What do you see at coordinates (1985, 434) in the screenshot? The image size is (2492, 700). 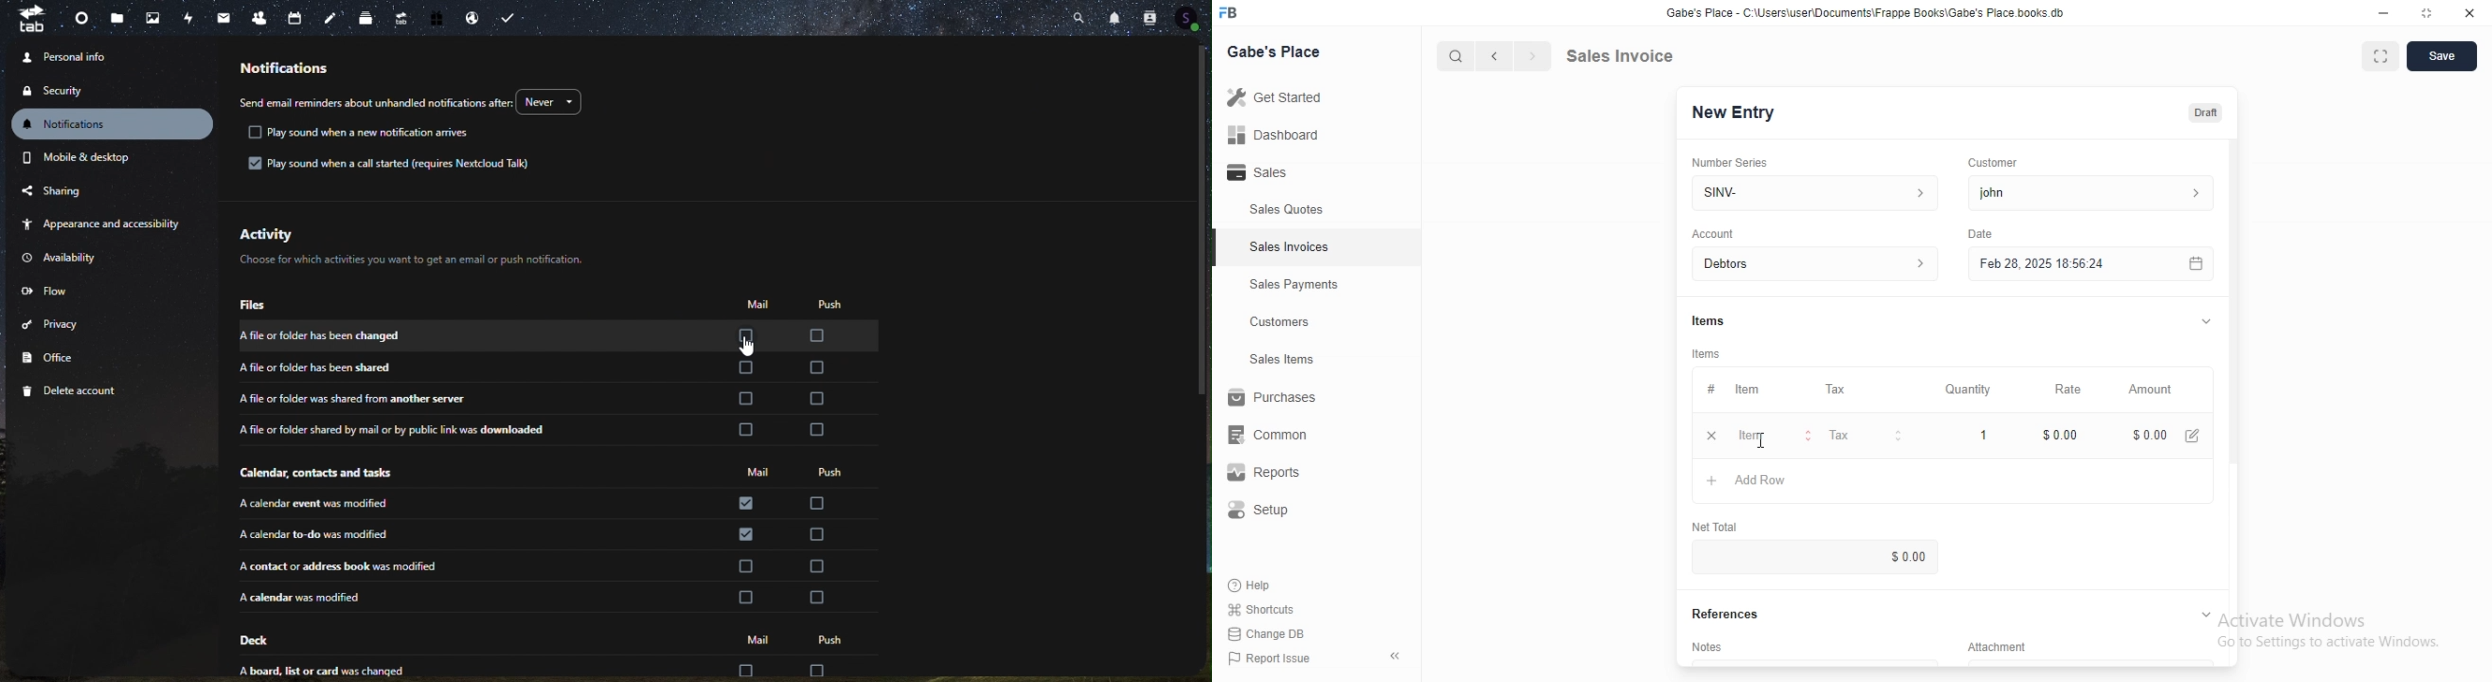 I see `1` at bounding box center [1985, 434].